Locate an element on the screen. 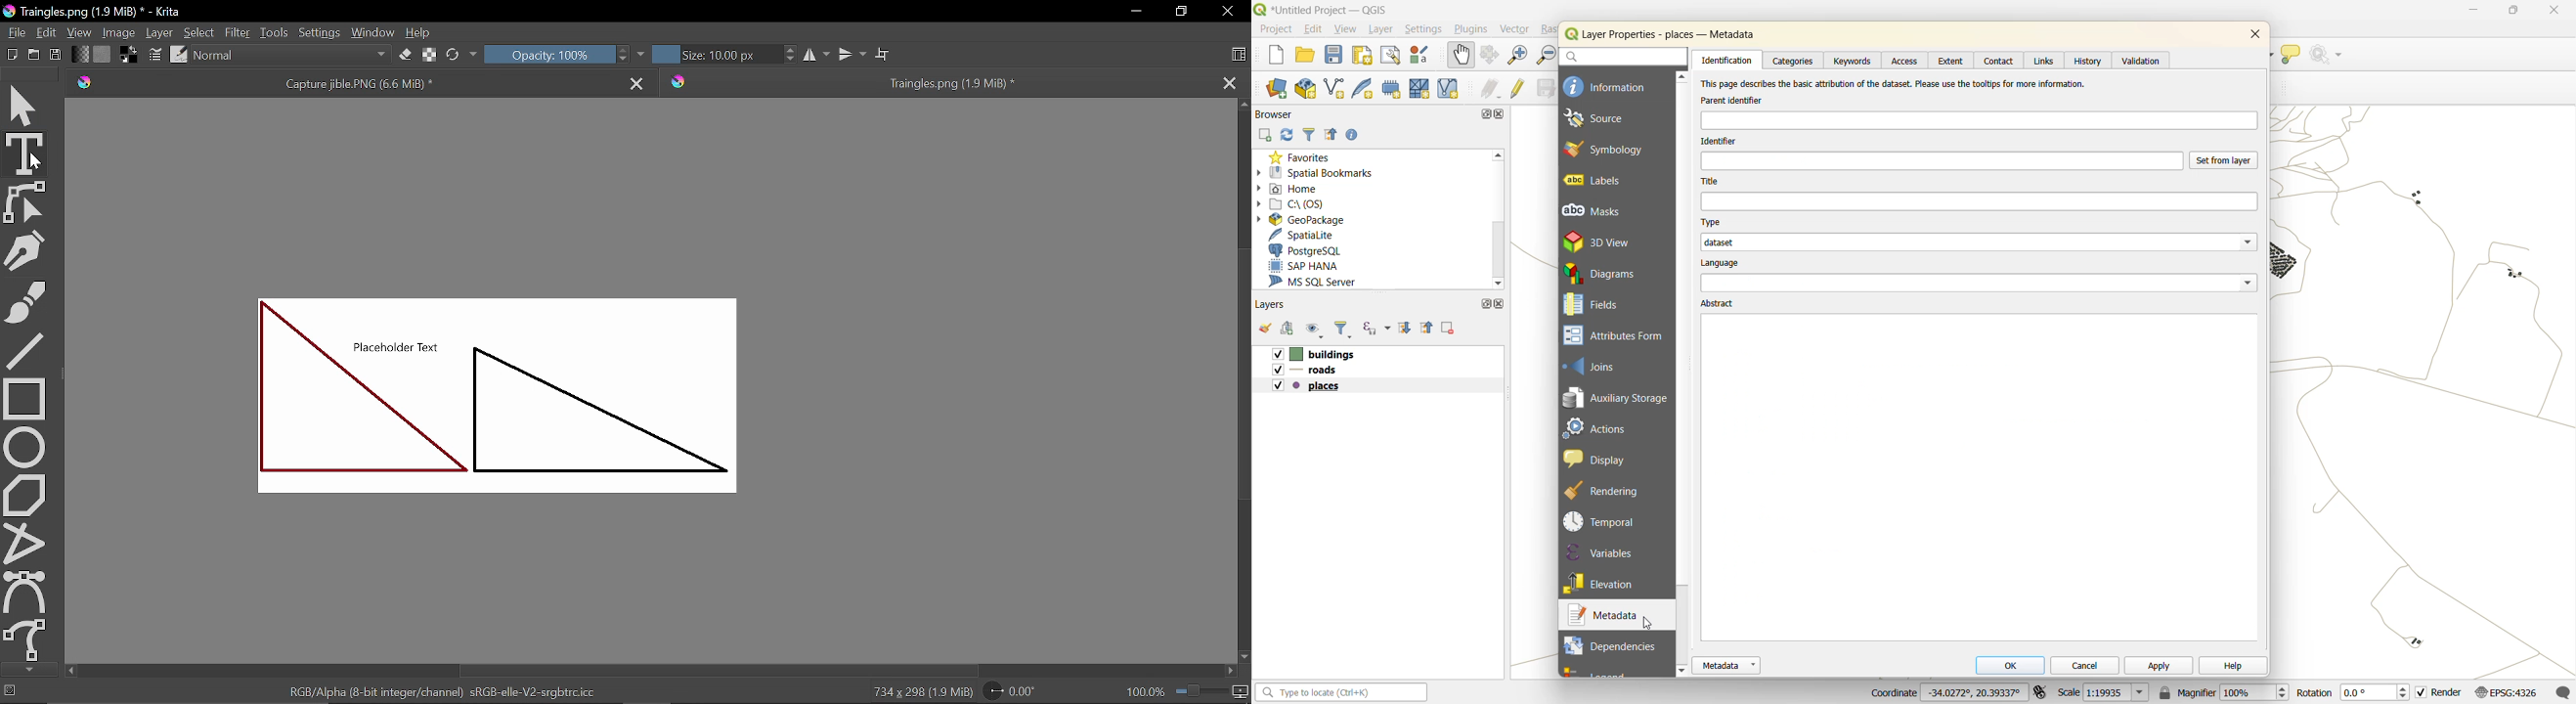 The height and width of the screenshot is (728, 2576). set from layer is located at coordinates (2223, 161).